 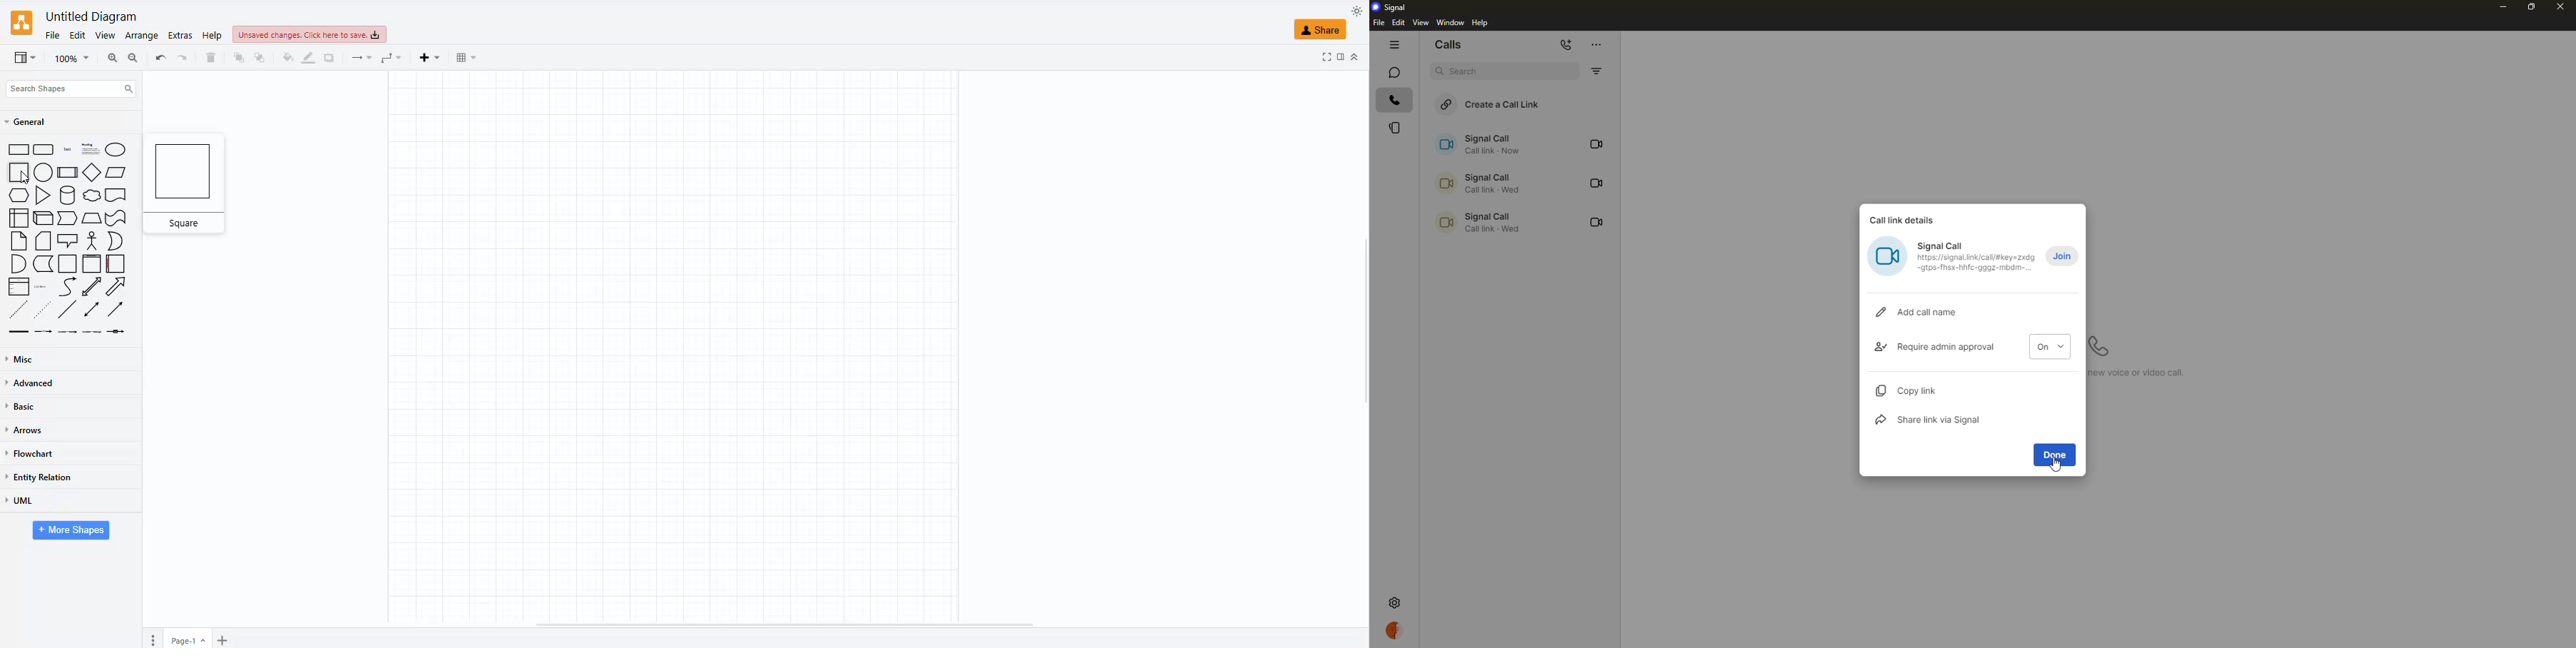 What do you see at coordinates (92, 172) in the screenshot?
I see `diamond` at bounding box center [92, 172].